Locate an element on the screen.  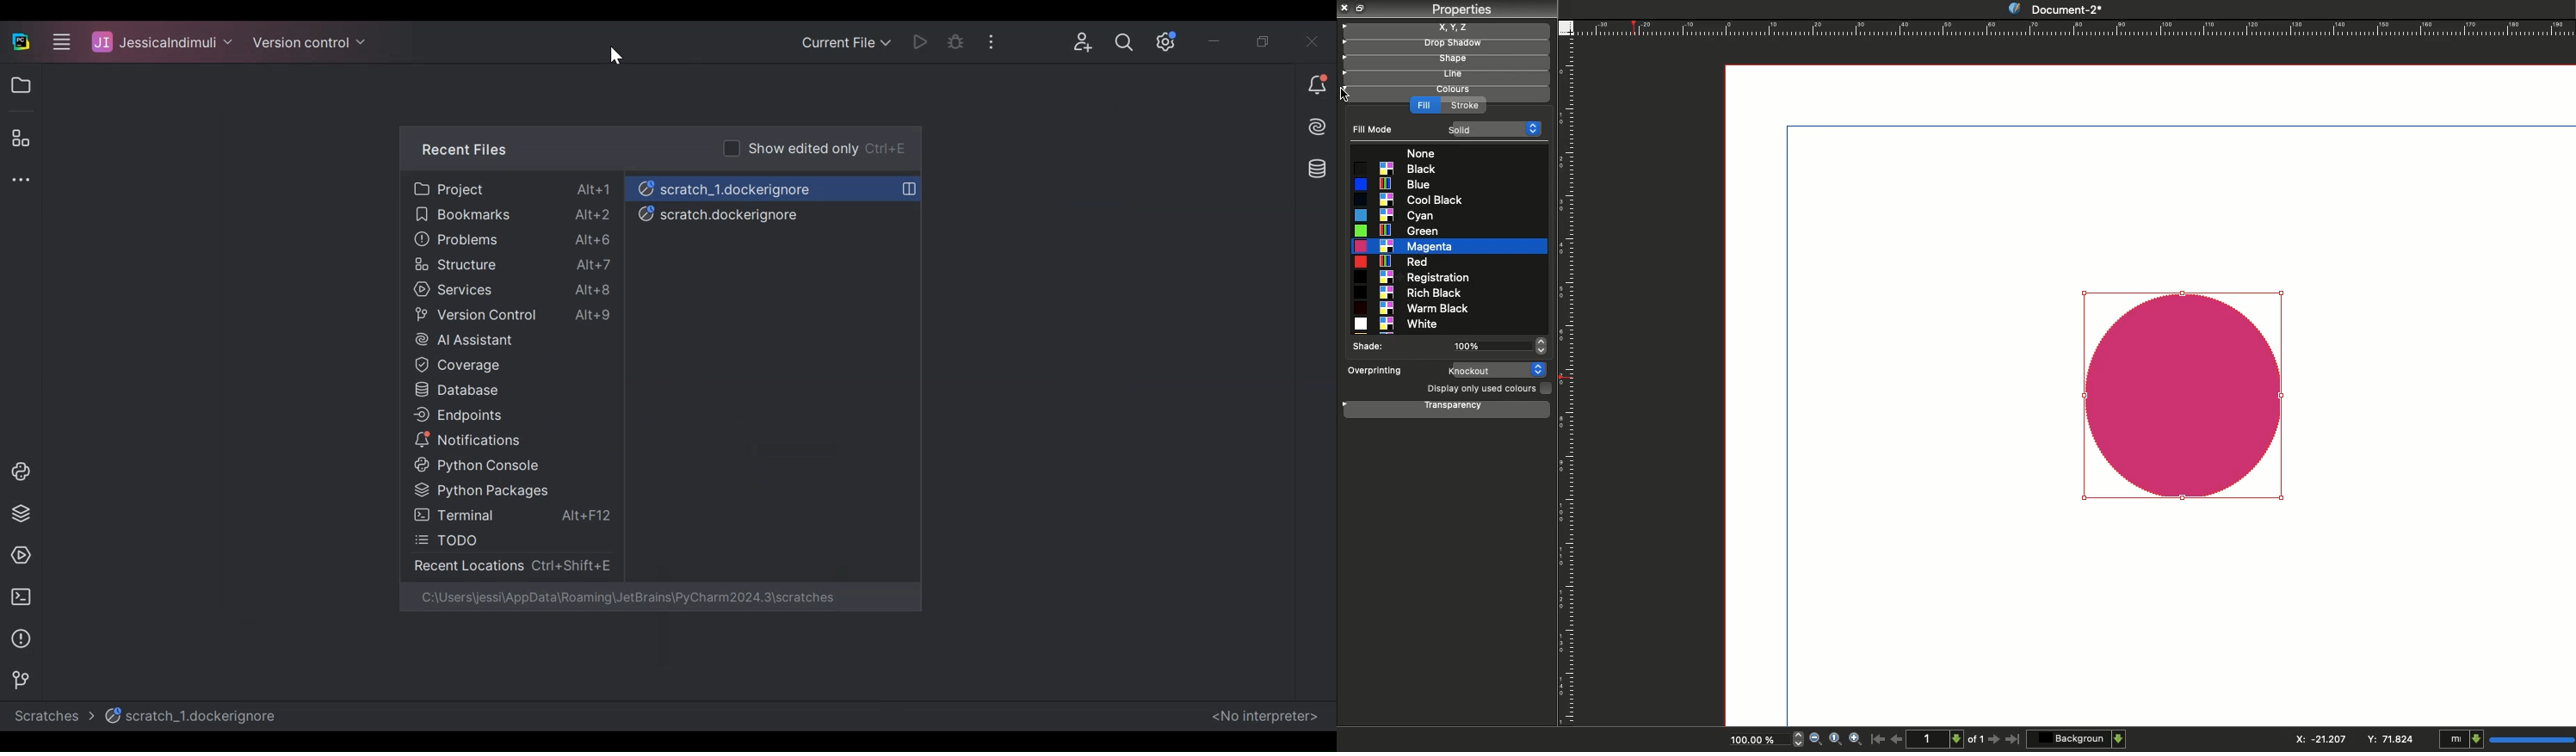
Fill is located at coordinates (1422, 107).